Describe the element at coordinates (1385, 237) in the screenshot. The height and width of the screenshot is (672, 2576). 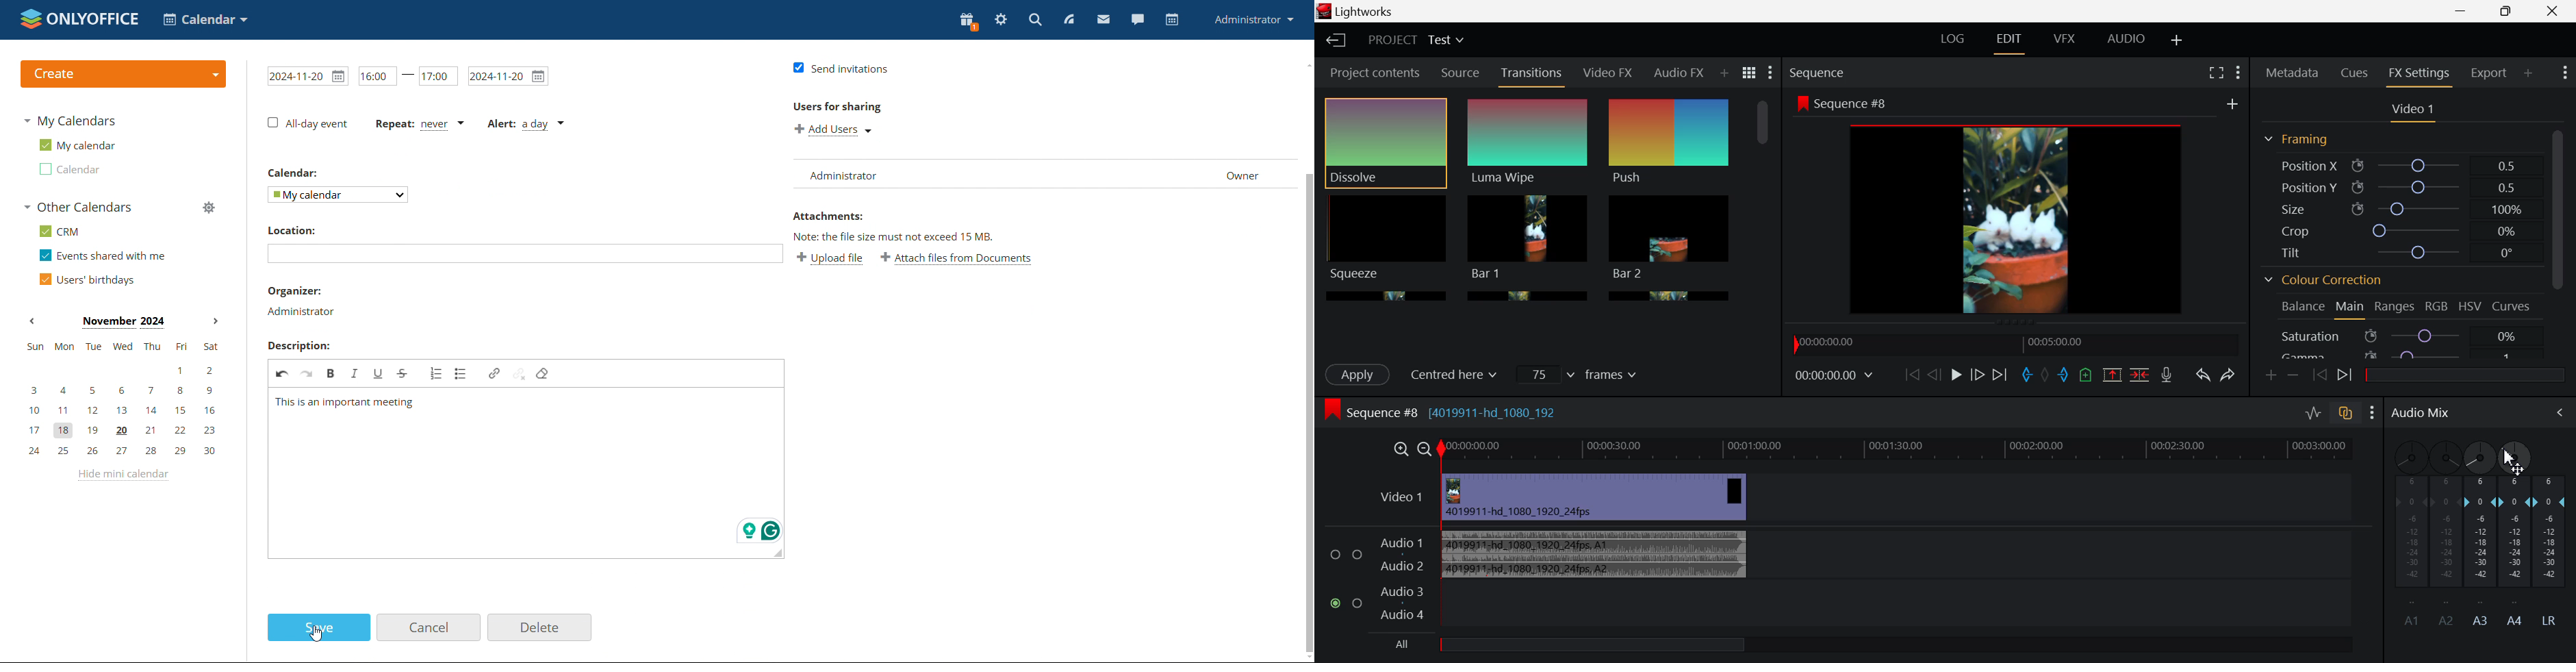
I see `Squeeze` at that location.